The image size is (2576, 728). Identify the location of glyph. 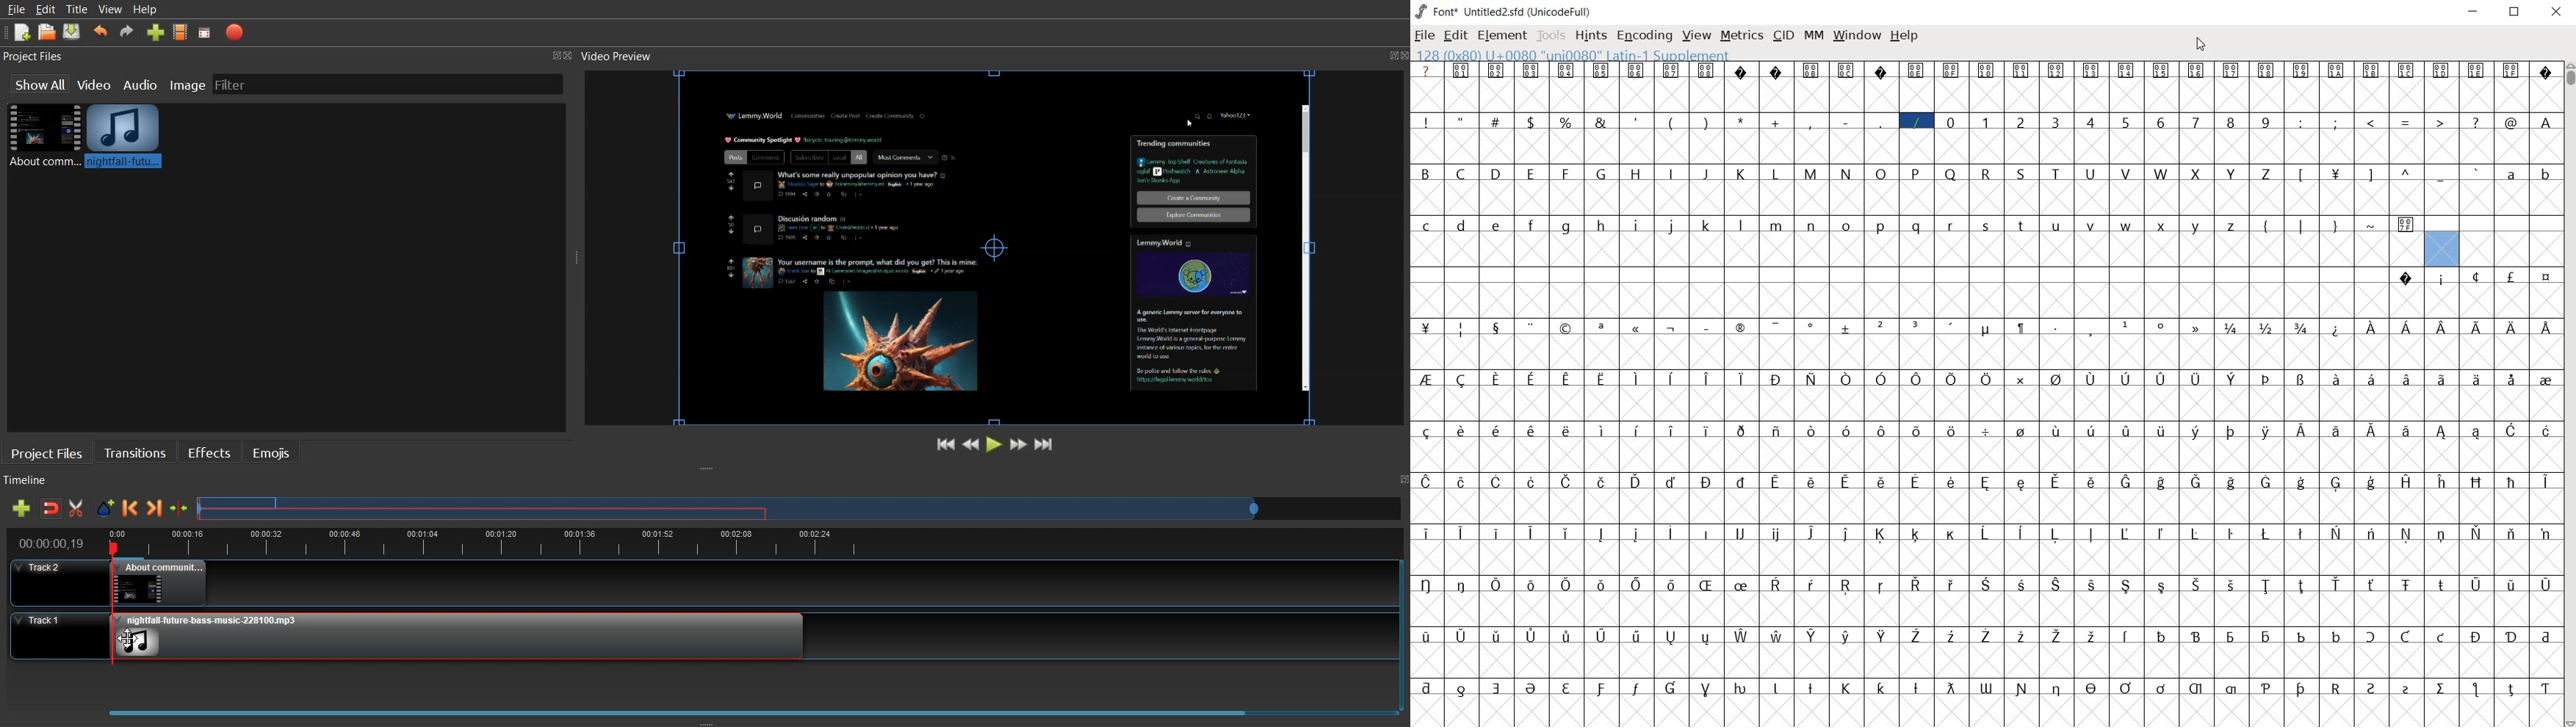
(1497, 329).